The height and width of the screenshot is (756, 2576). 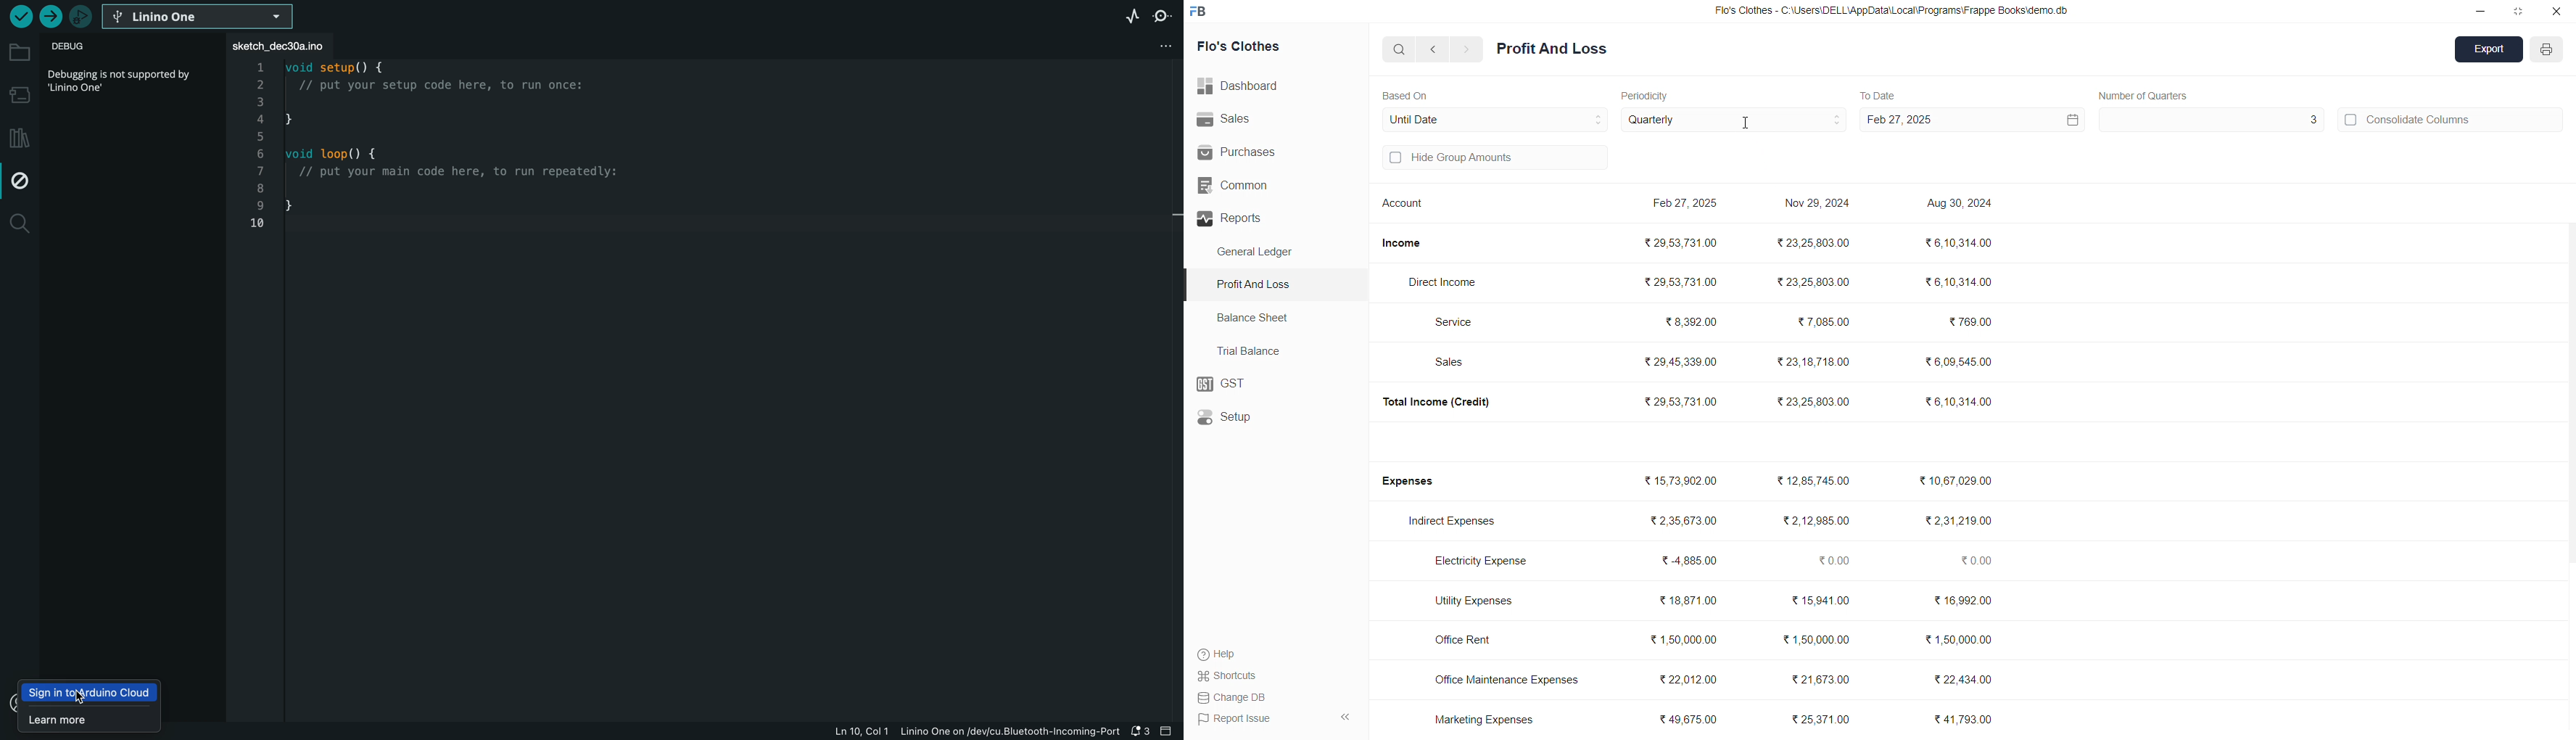 What do you see at coordinates (1450, 283) in the screenshot?
I see `Direct Income` at bounding box center [1450, 283].